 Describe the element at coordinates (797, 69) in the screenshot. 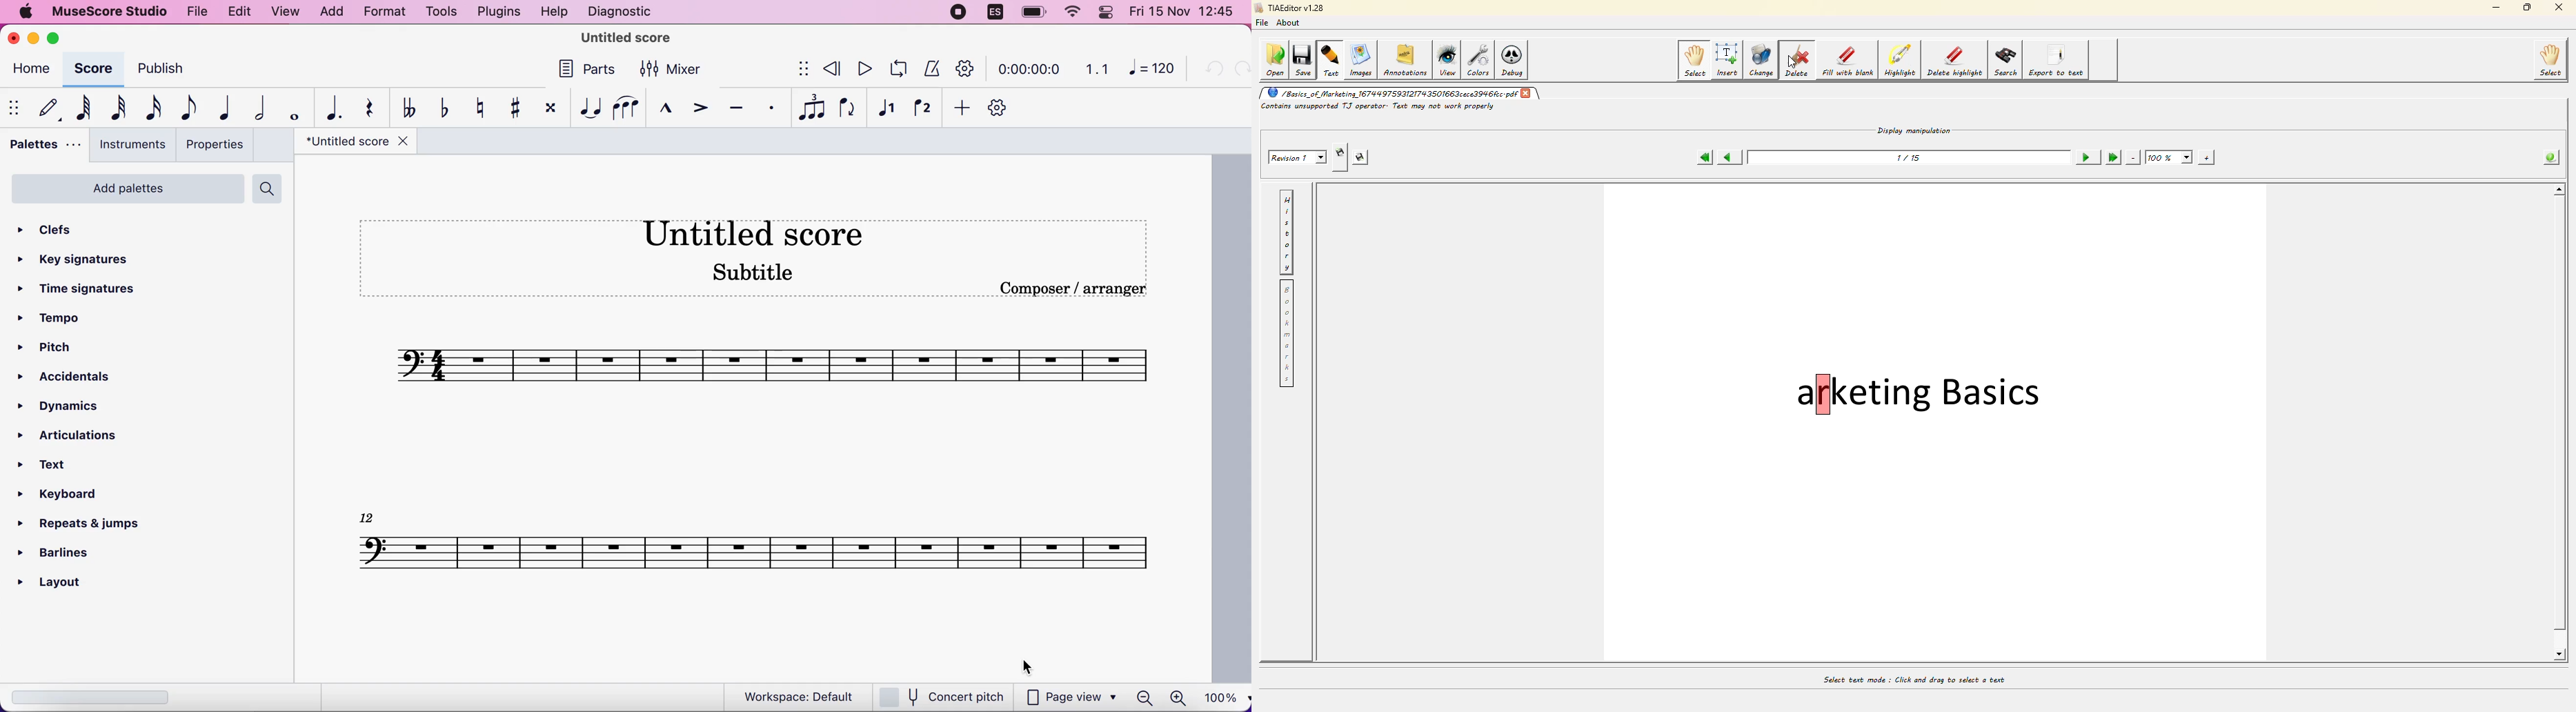

I see `show/hide` at that location.